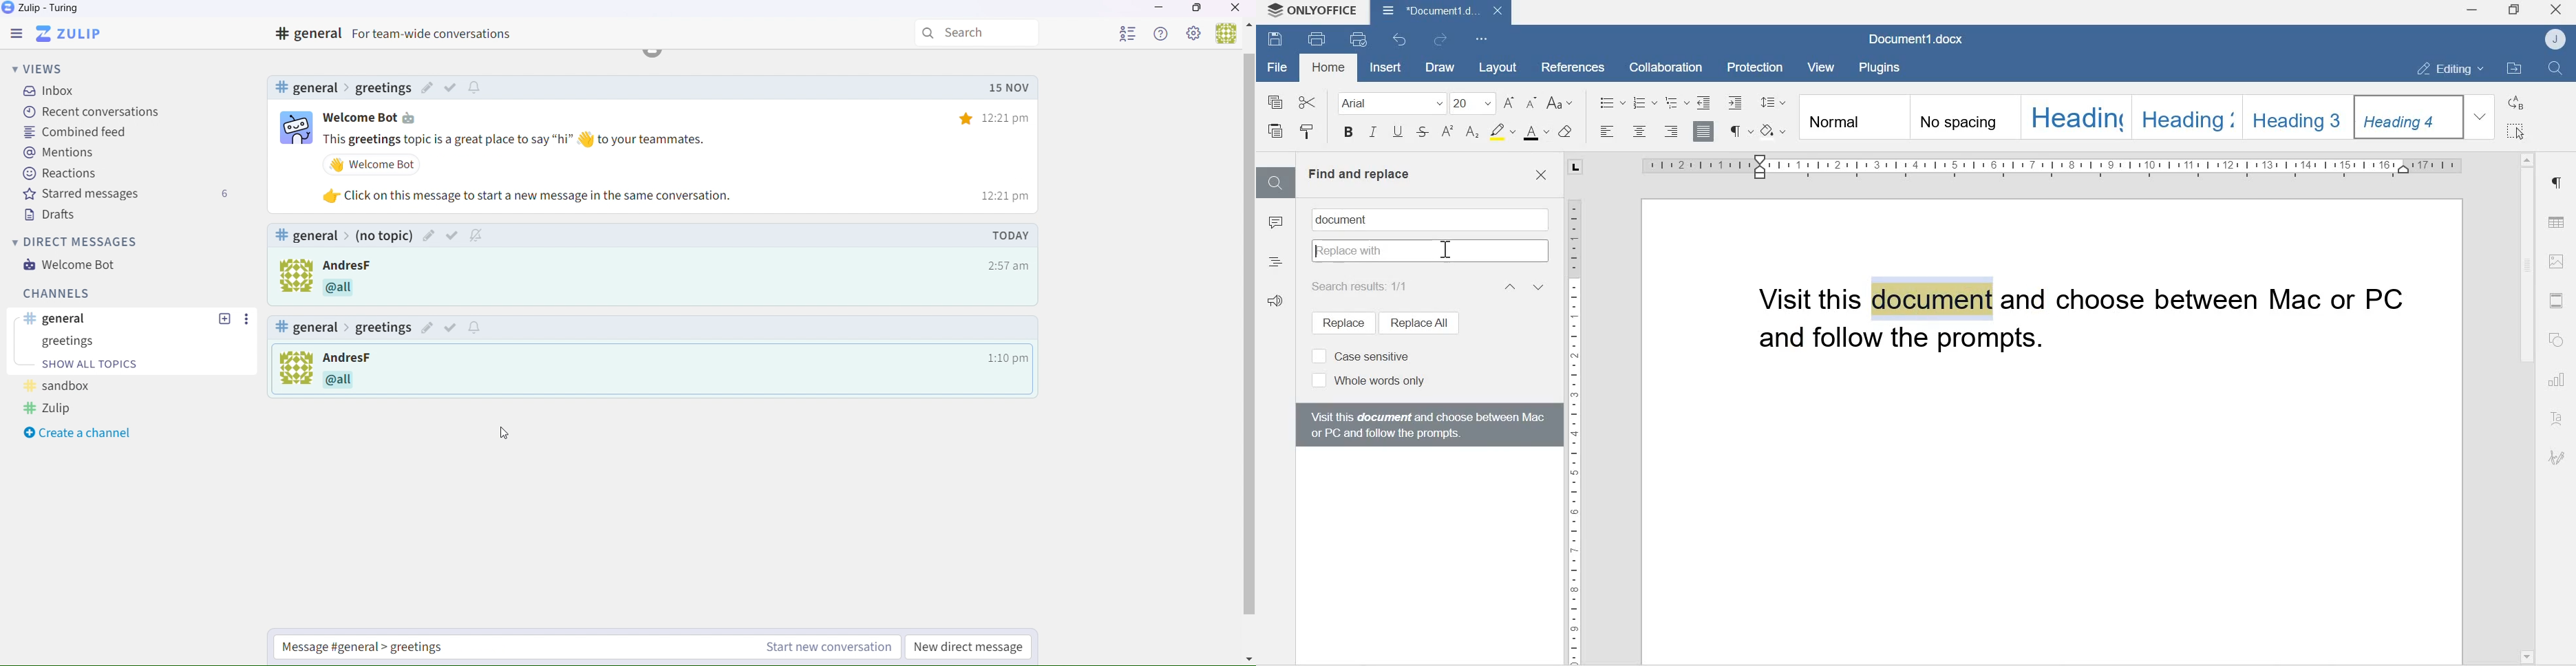 The height and width of the screenshot is (672, 2576). I want to click on Strikethrough, so click(1423, 133).